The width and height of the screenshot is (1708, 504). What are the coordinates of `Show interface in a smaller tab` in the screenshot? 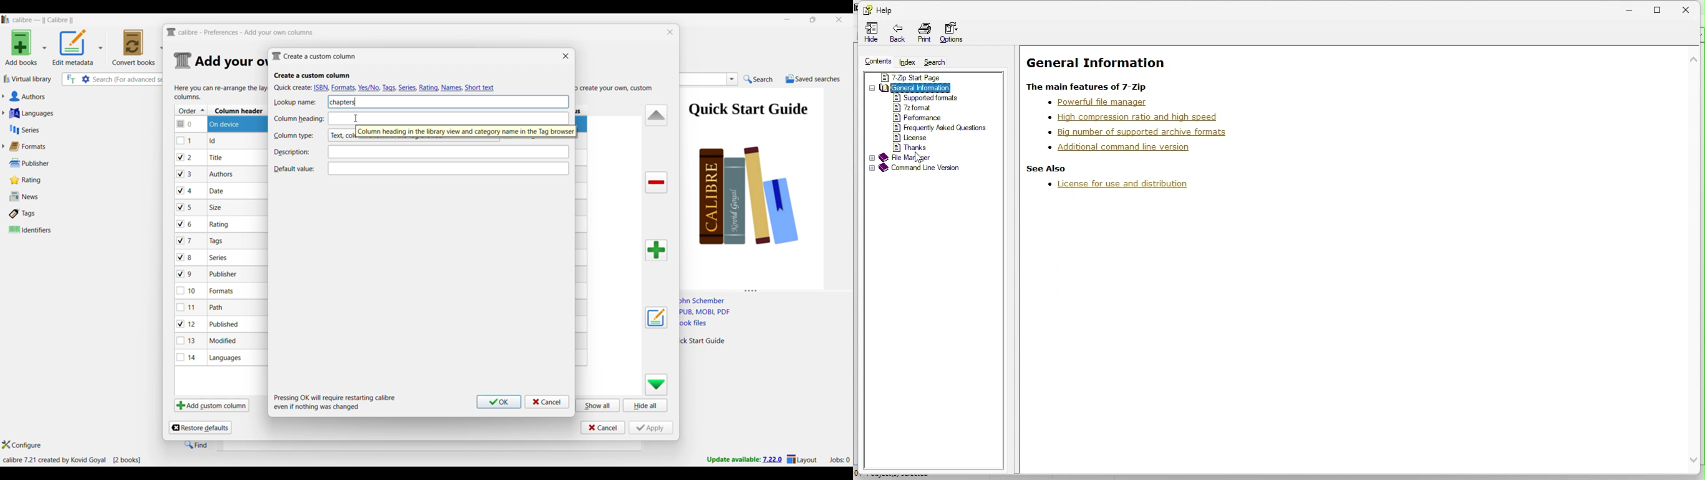 It's located at (814, 20).